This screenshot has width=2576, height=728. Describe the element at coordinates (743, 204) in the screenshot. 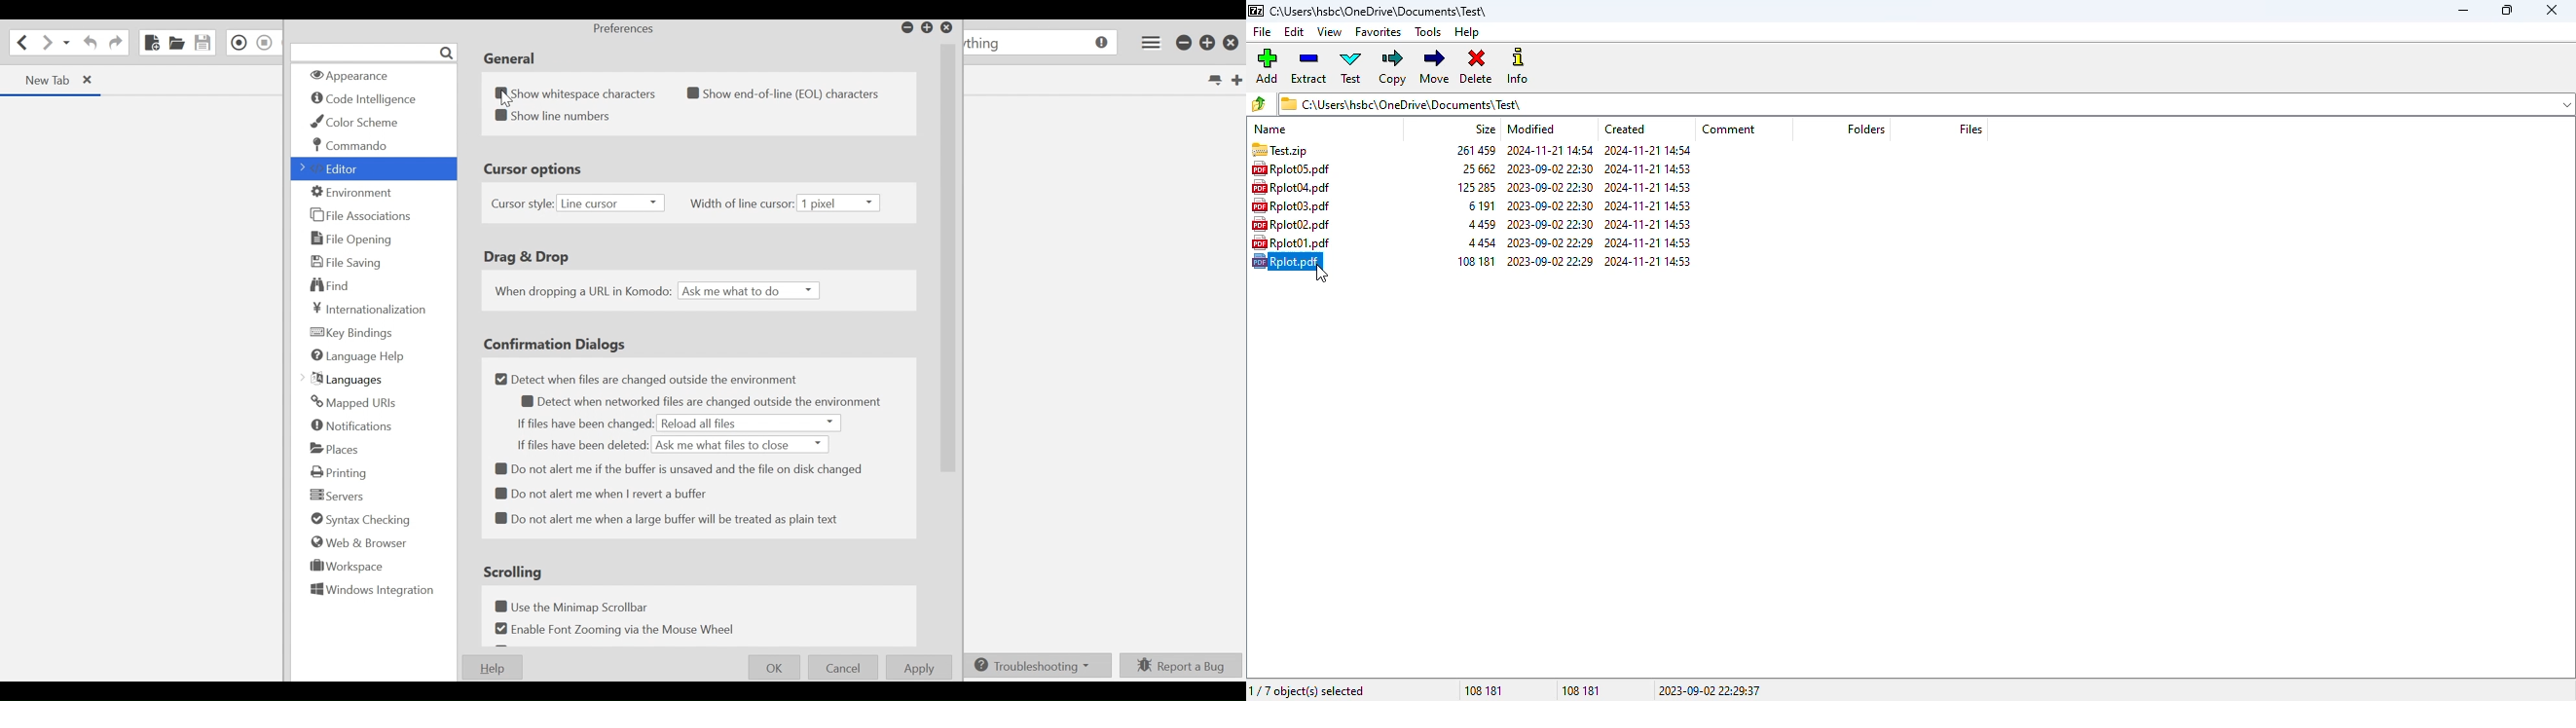

I see `Width of line cursor:` at that location.